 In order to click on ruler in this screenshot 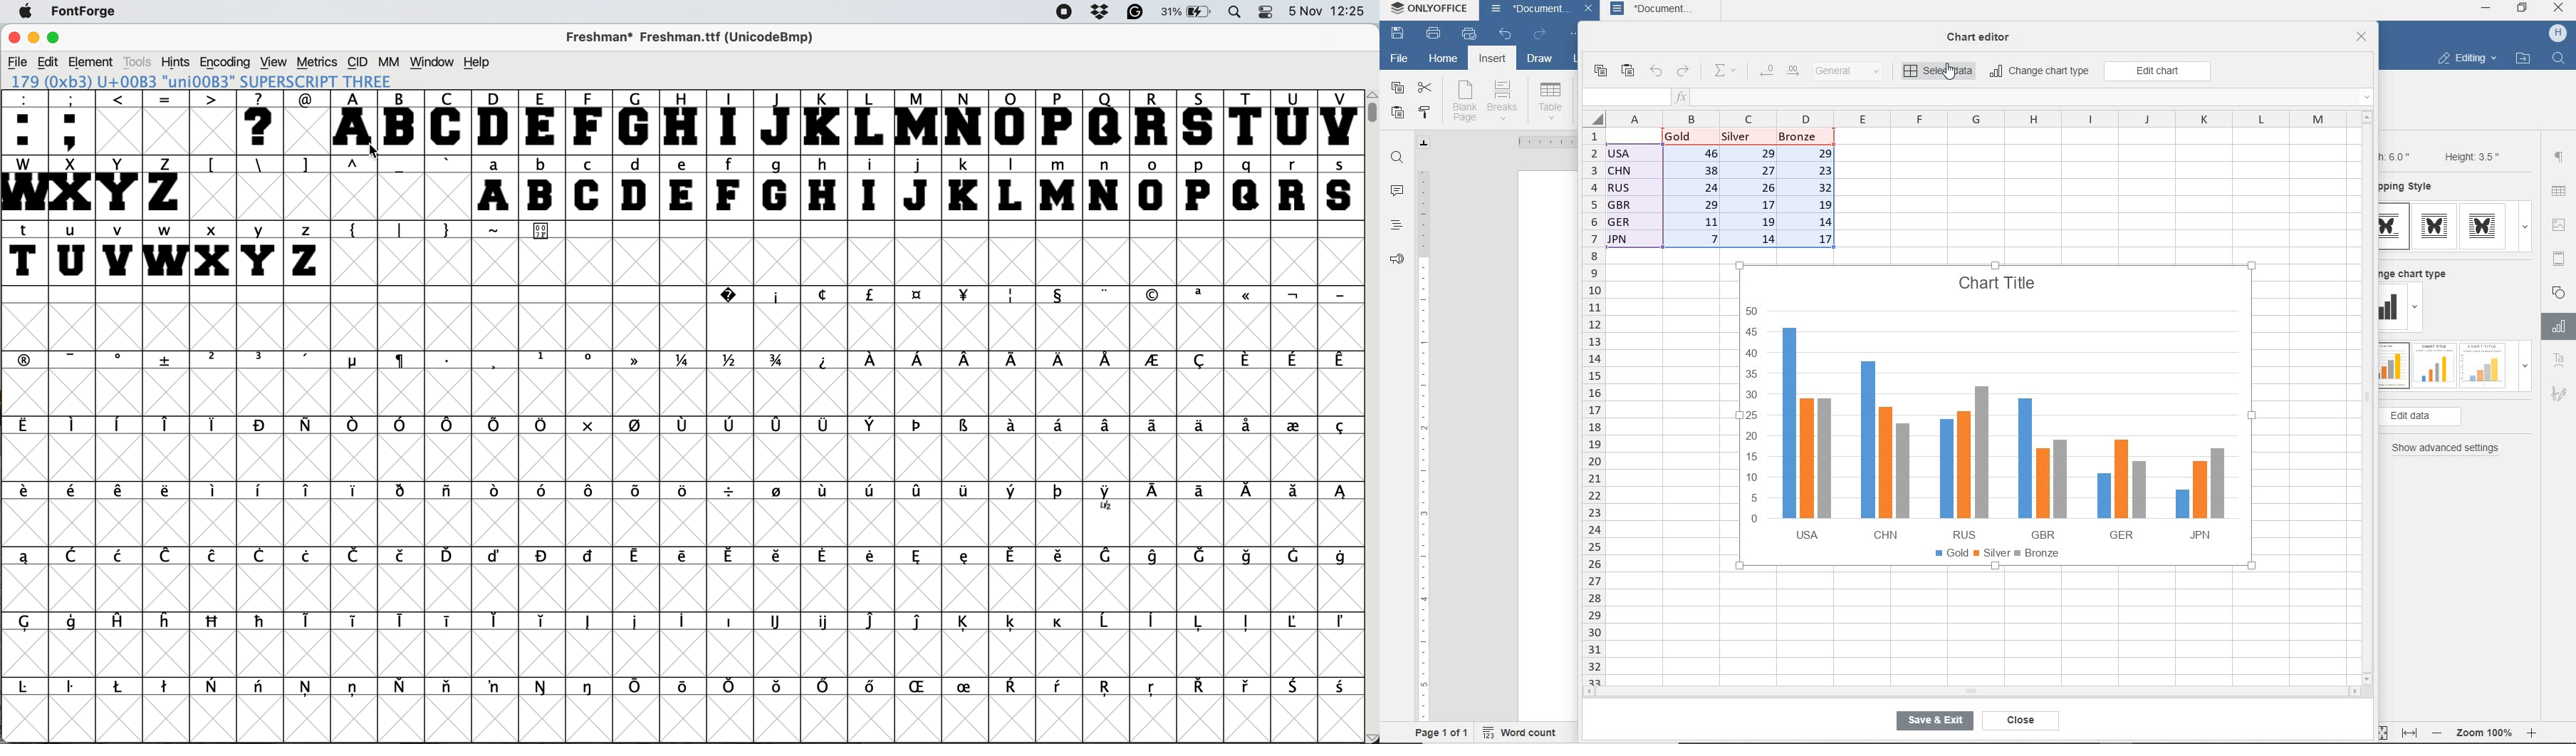, I will do `click(1540, 142)`.